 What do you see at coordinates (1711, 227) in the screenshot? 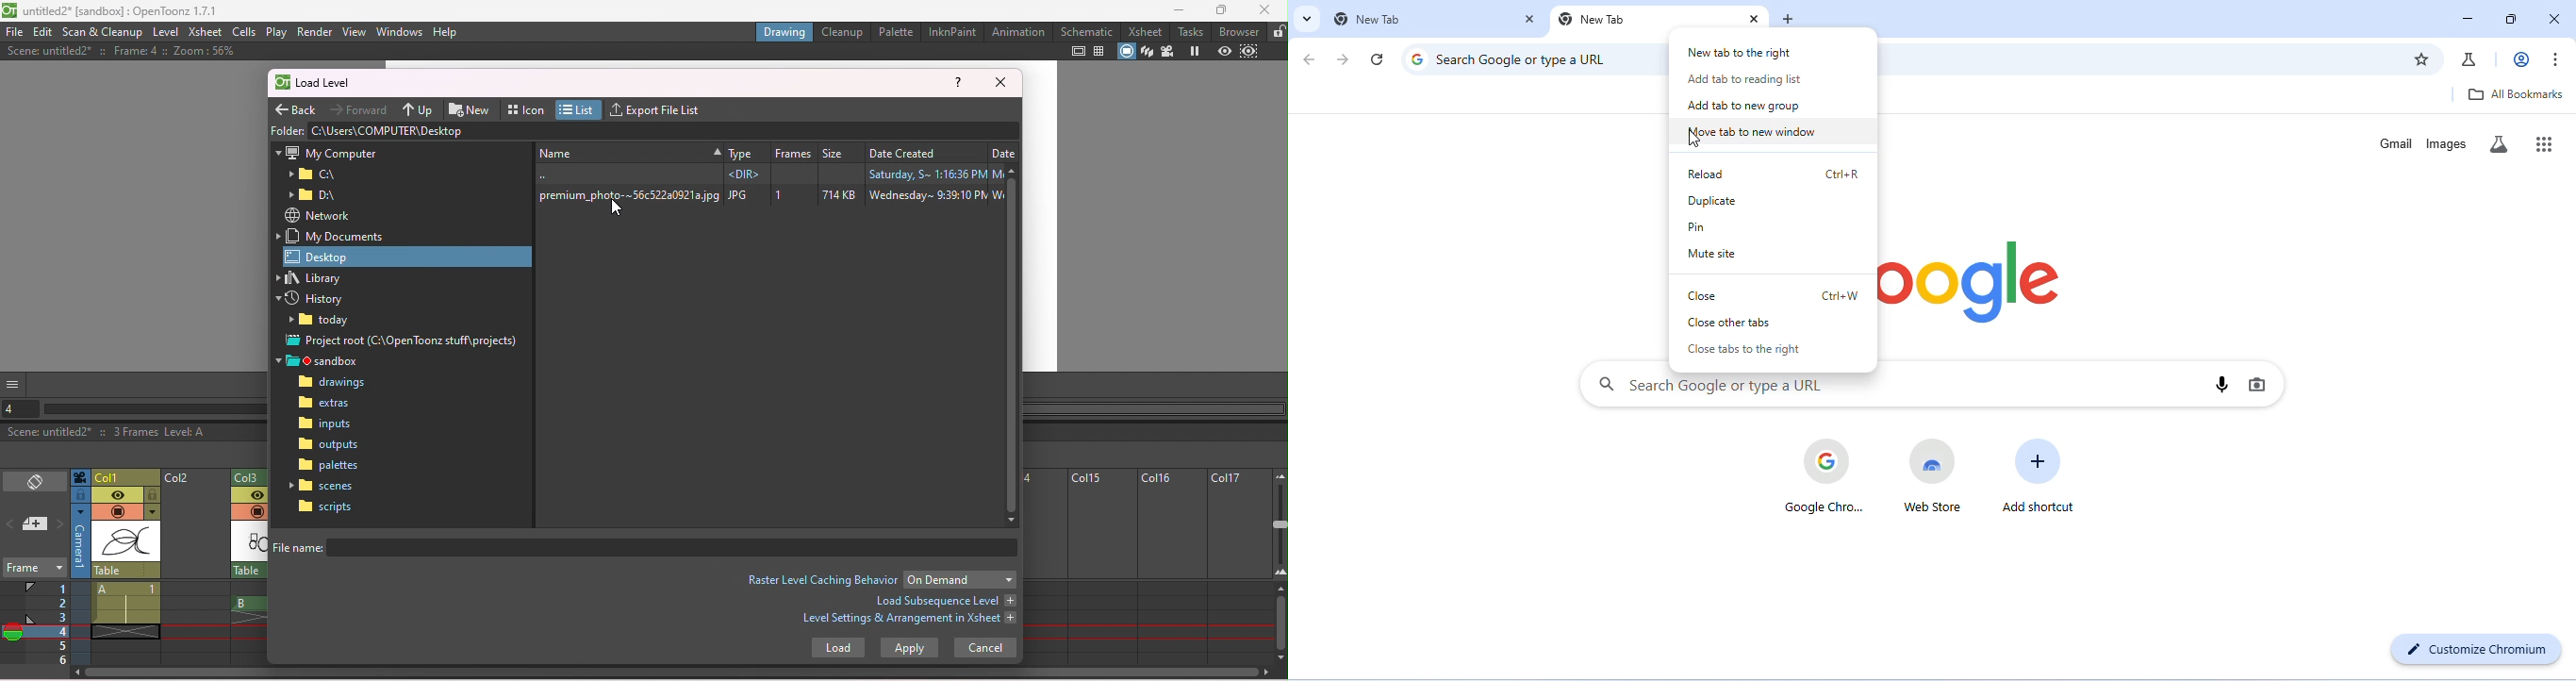
I see `pin` at bounding box center [1711, 227].